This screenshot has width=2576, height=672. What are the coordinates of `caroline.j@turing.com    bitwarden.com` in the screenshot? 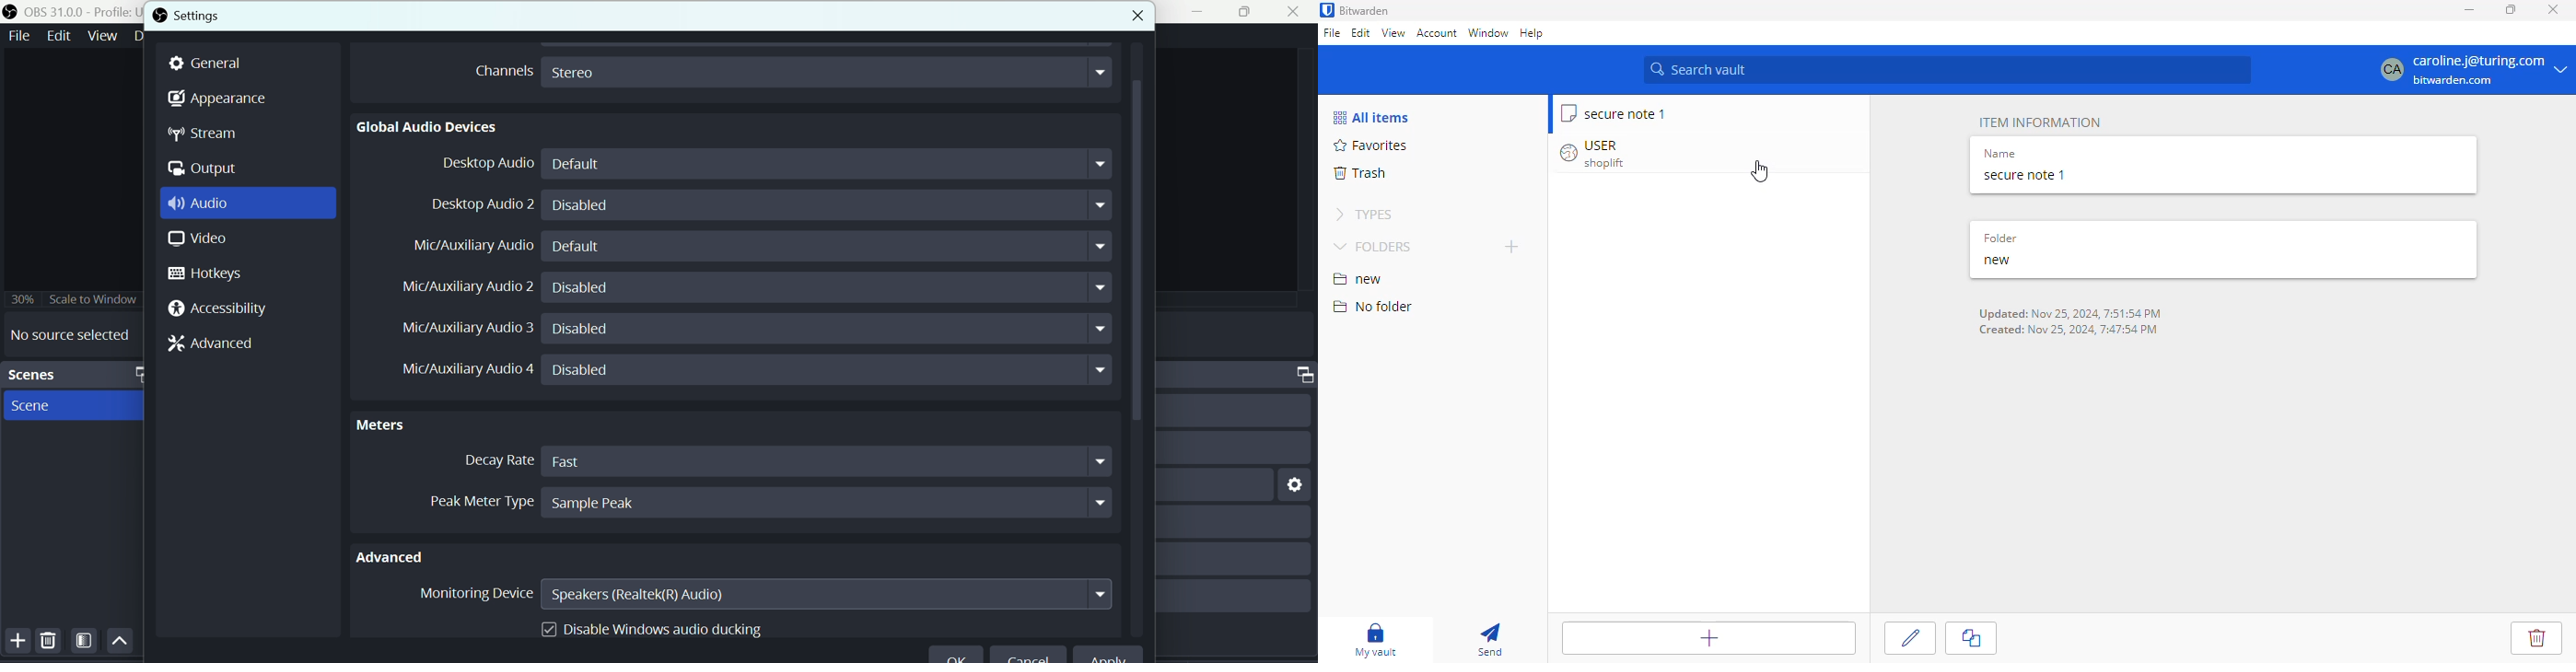 It's located at (2475, 68).